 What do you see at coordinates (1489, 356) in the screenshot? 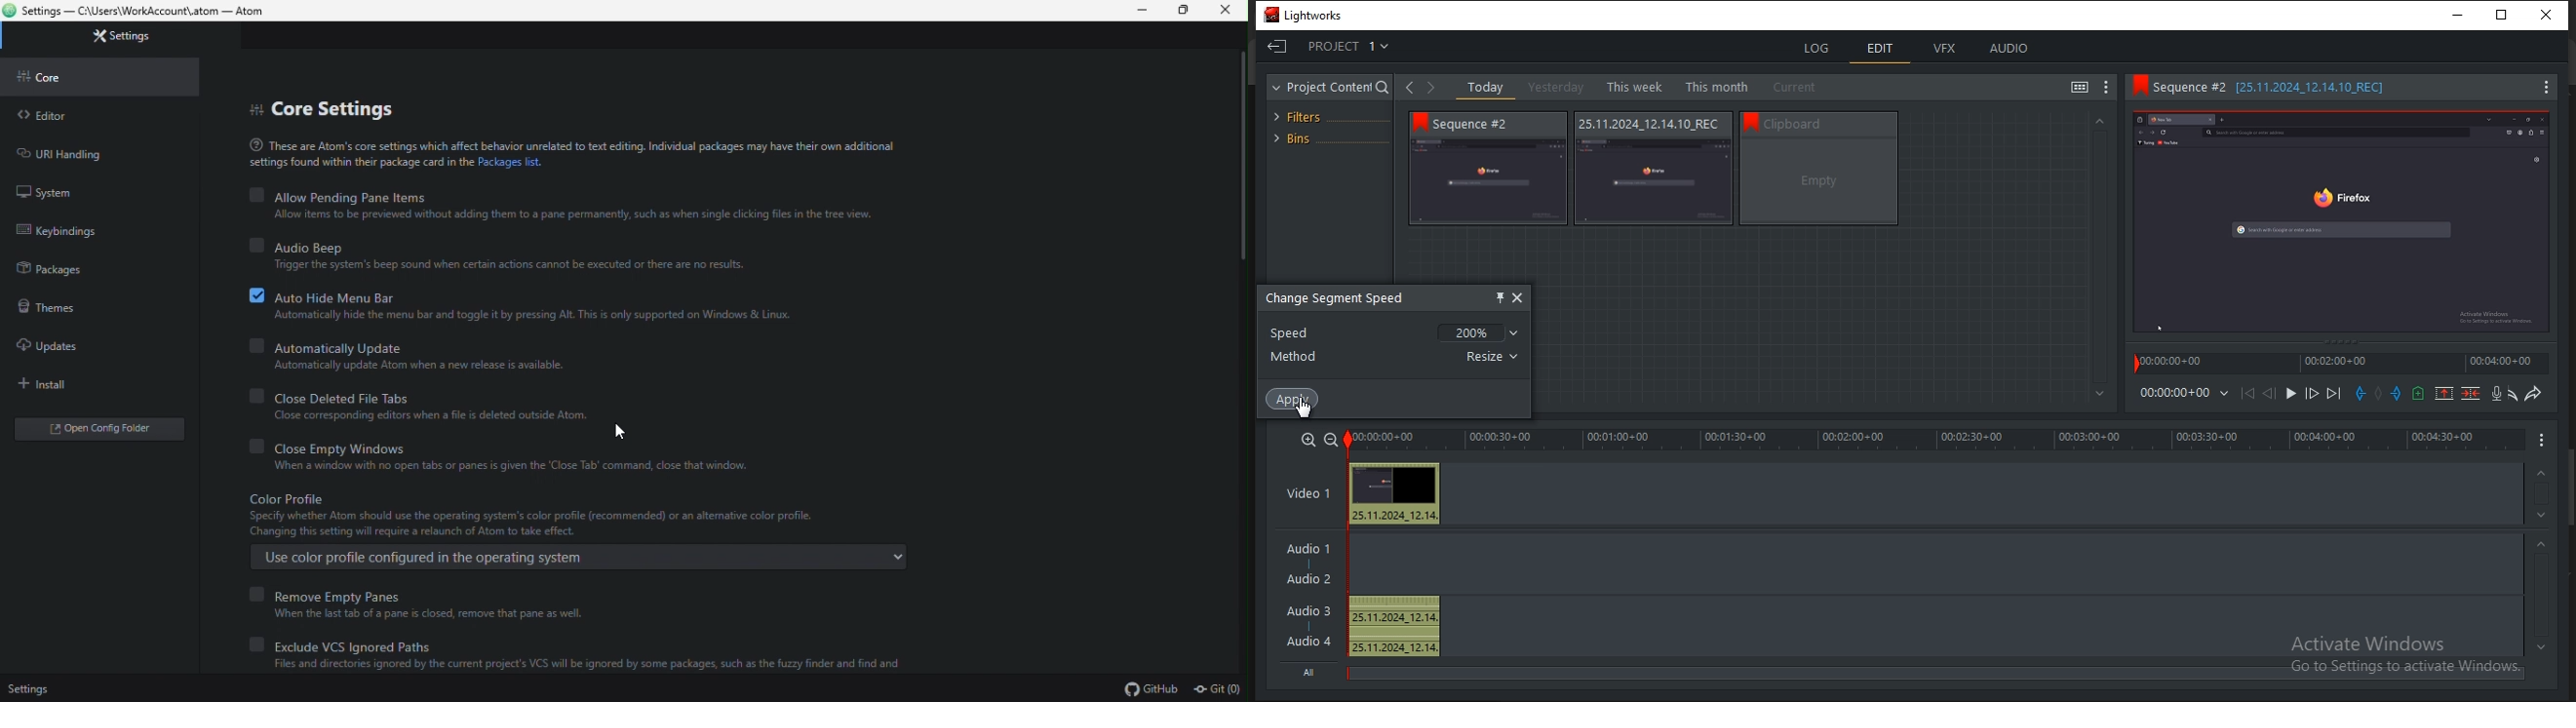
I see `resize` at bounding box center [1489, 356].